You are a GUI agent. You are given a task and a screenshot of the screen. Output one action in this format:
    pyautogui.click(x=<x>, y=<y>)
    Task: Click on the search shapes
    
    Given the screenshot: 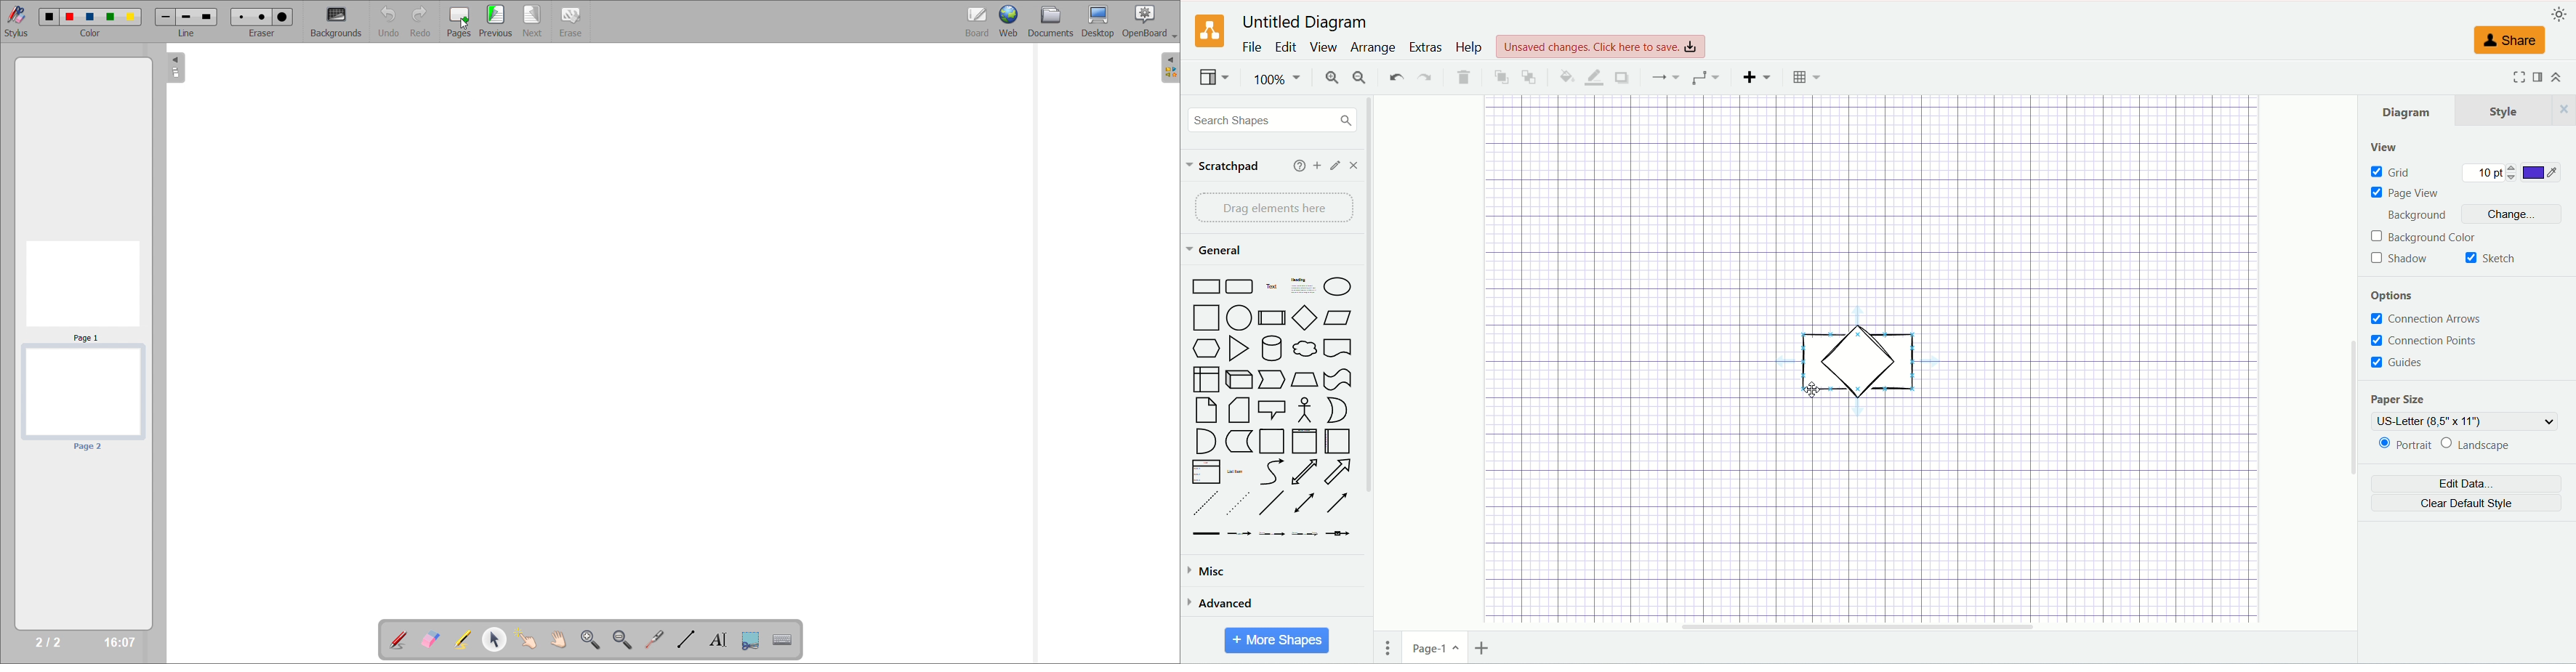 What is the action you would take?
    pyautogui.click(x=1272, y=121)
    